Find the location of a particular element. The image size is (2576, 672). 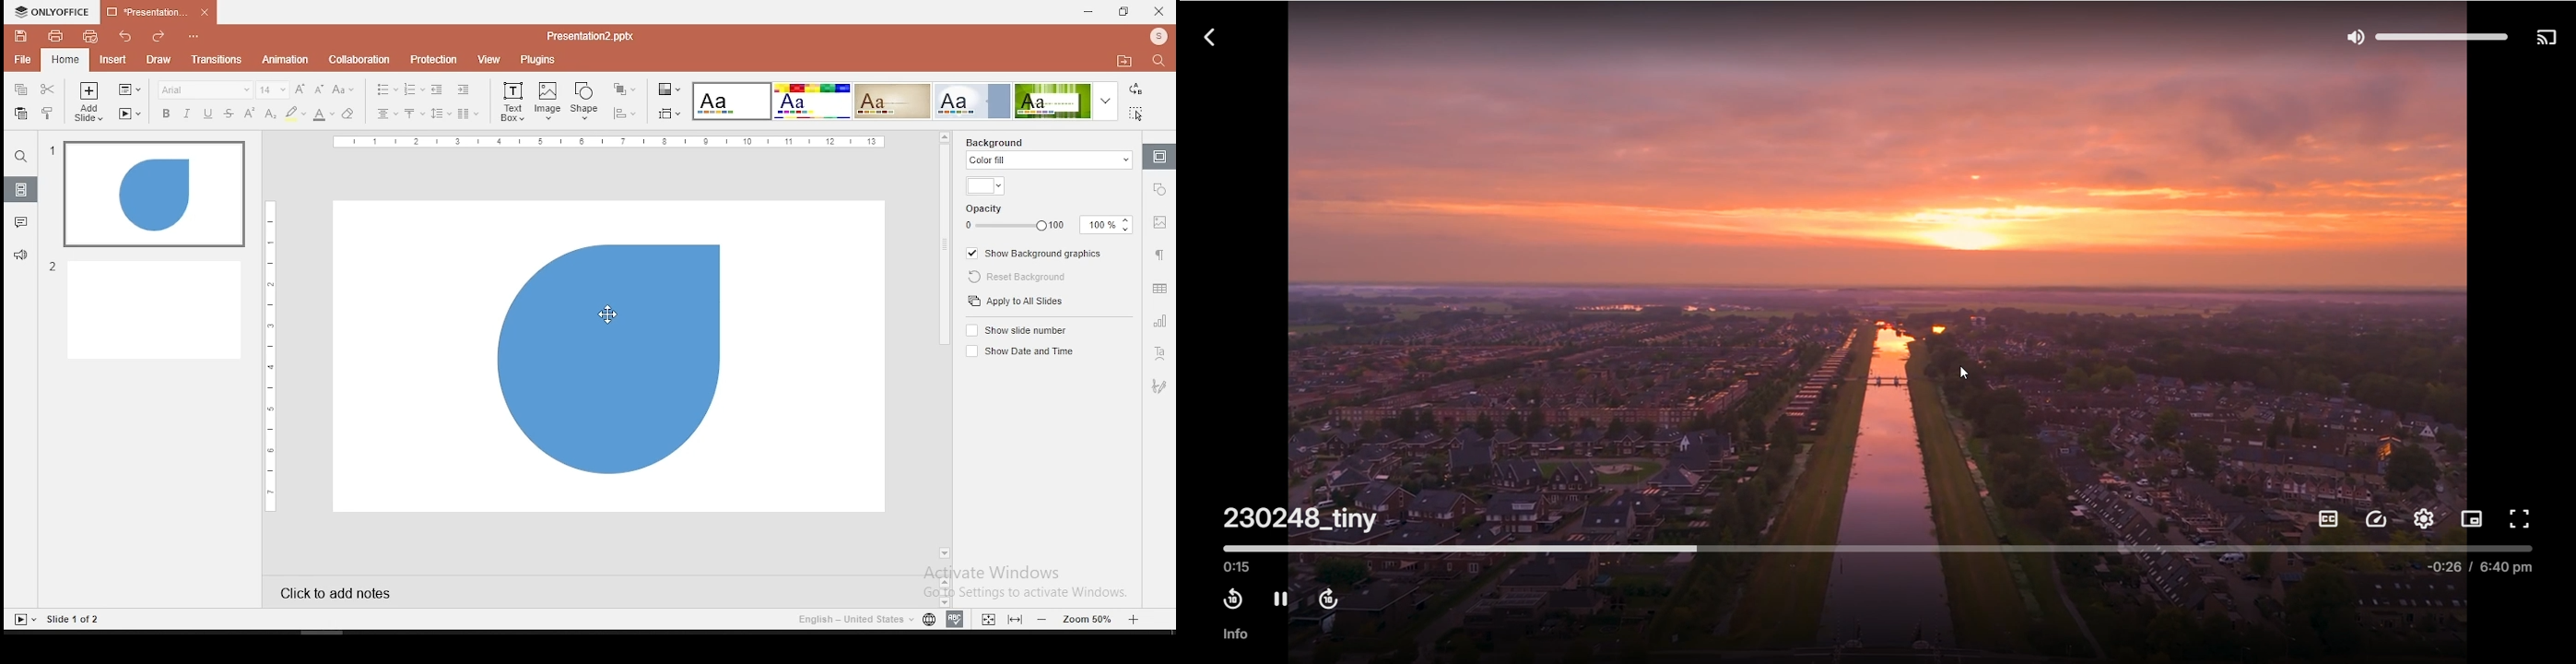

find is located at coordinates (20, 159).